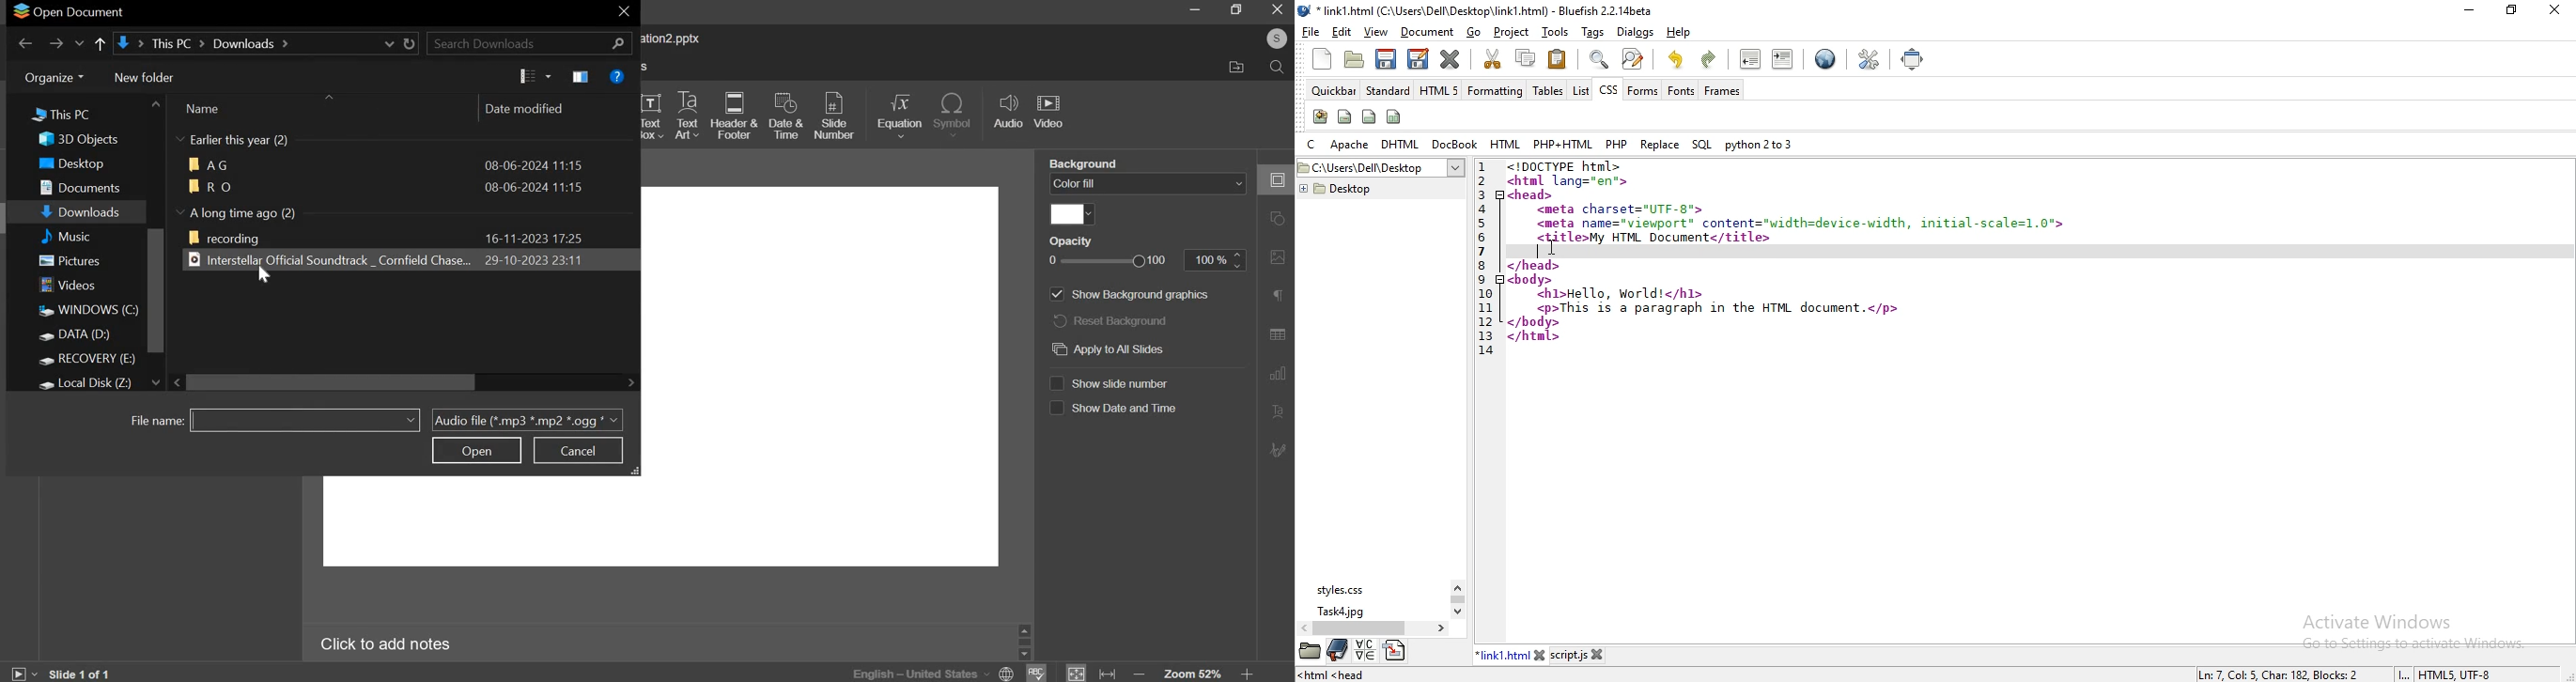 This screenshot has width=2576, height=700. Describe the element at coordinates (625, 12) in the screenshot. I see `close` at that location.